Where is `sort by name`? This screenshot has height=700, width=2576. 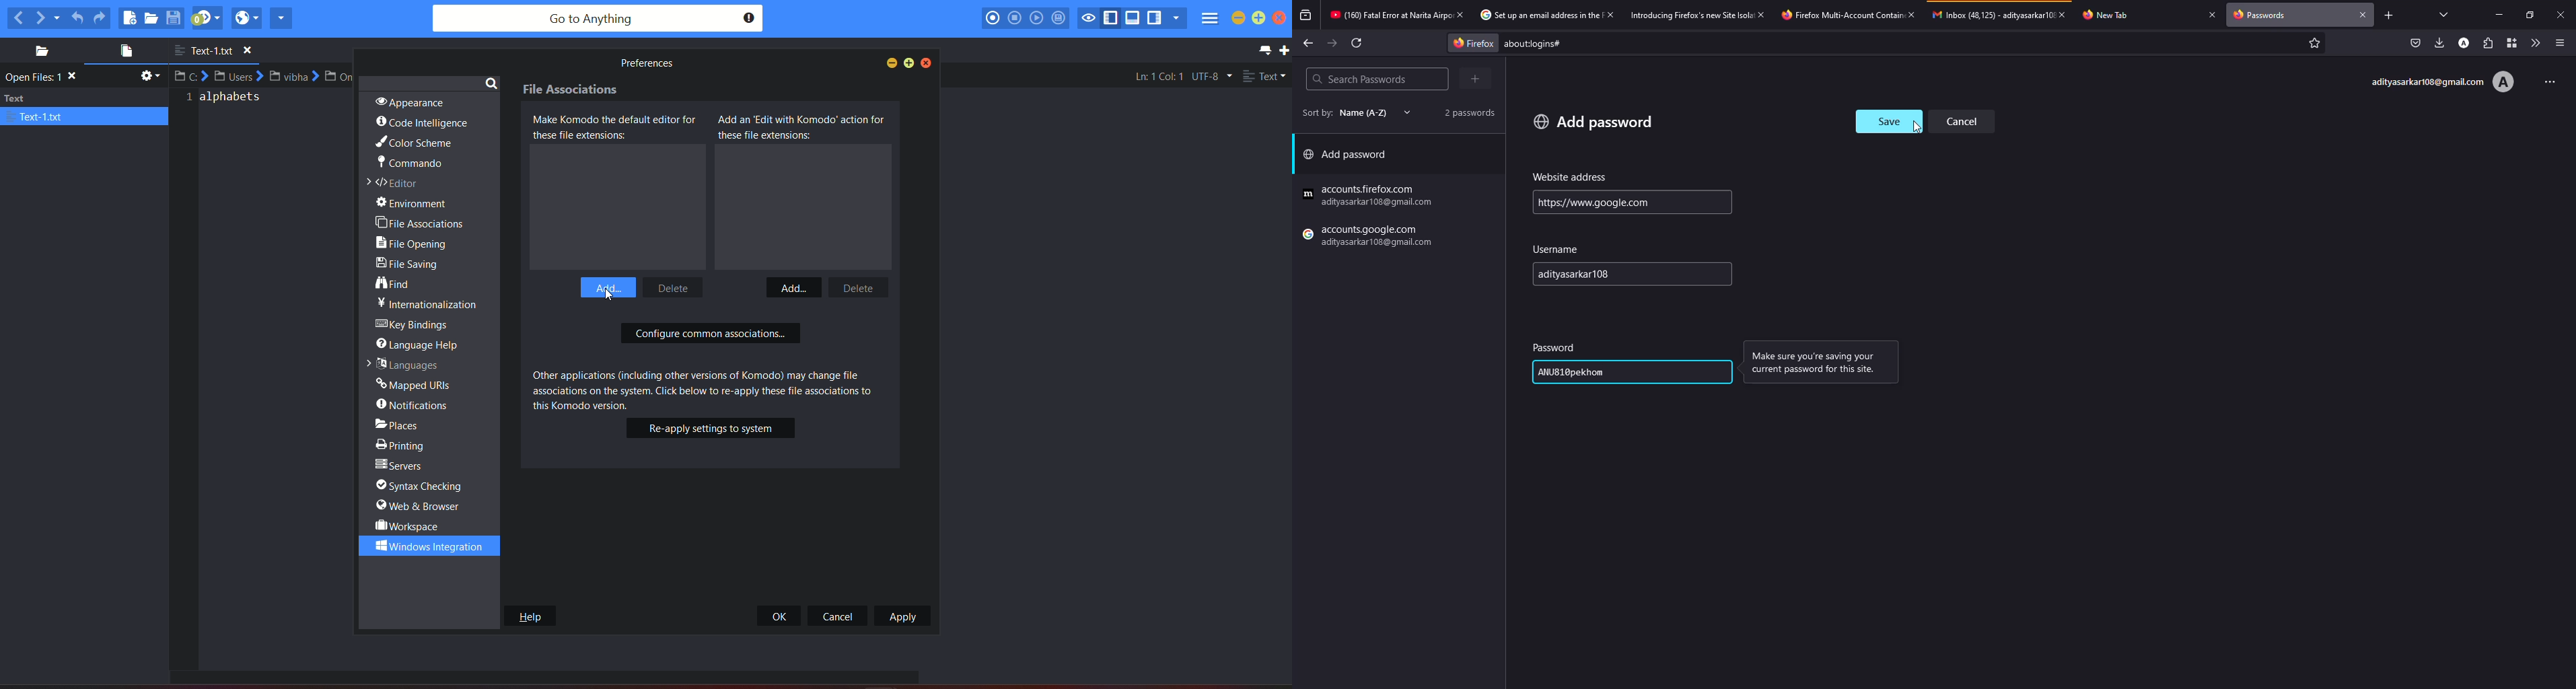 sort by name is located at coordinates (1352, 112).